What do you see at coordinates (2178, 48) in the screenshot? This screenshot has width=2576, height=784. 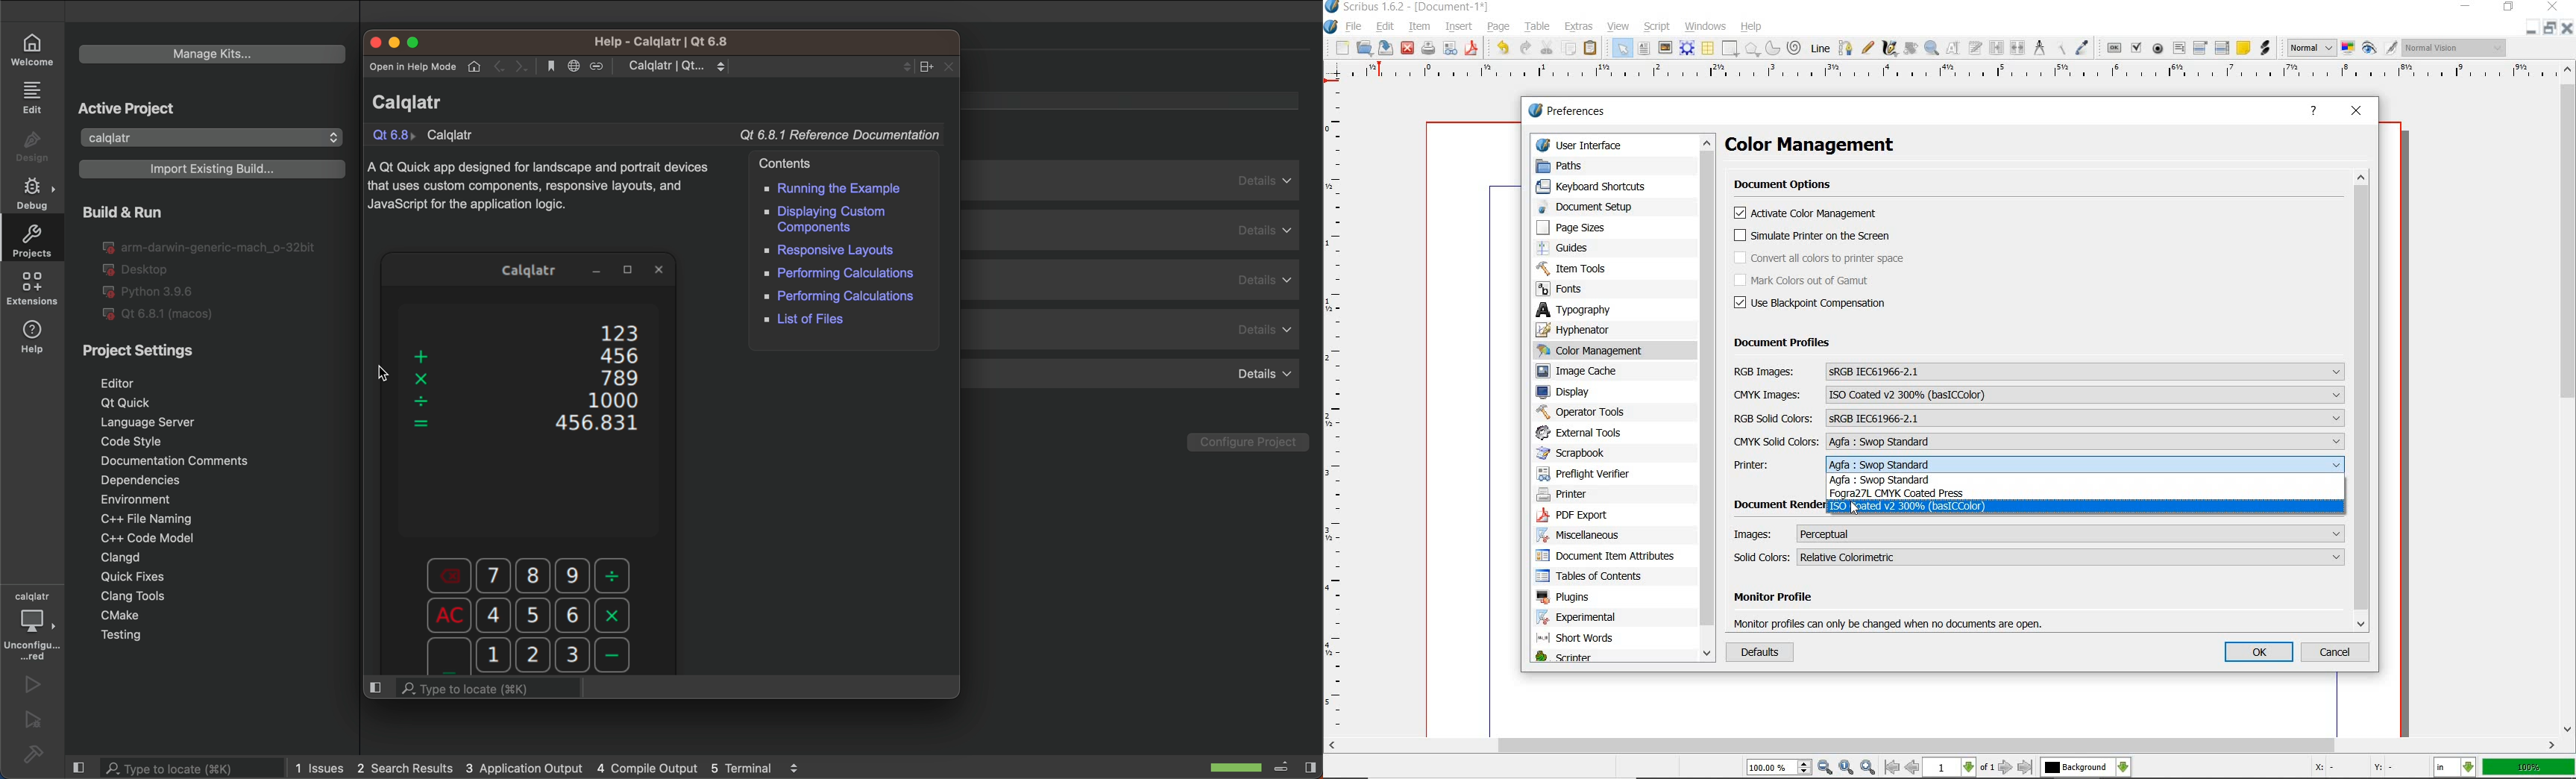 I see `pdf text field` at bounding box center [2178, 48].